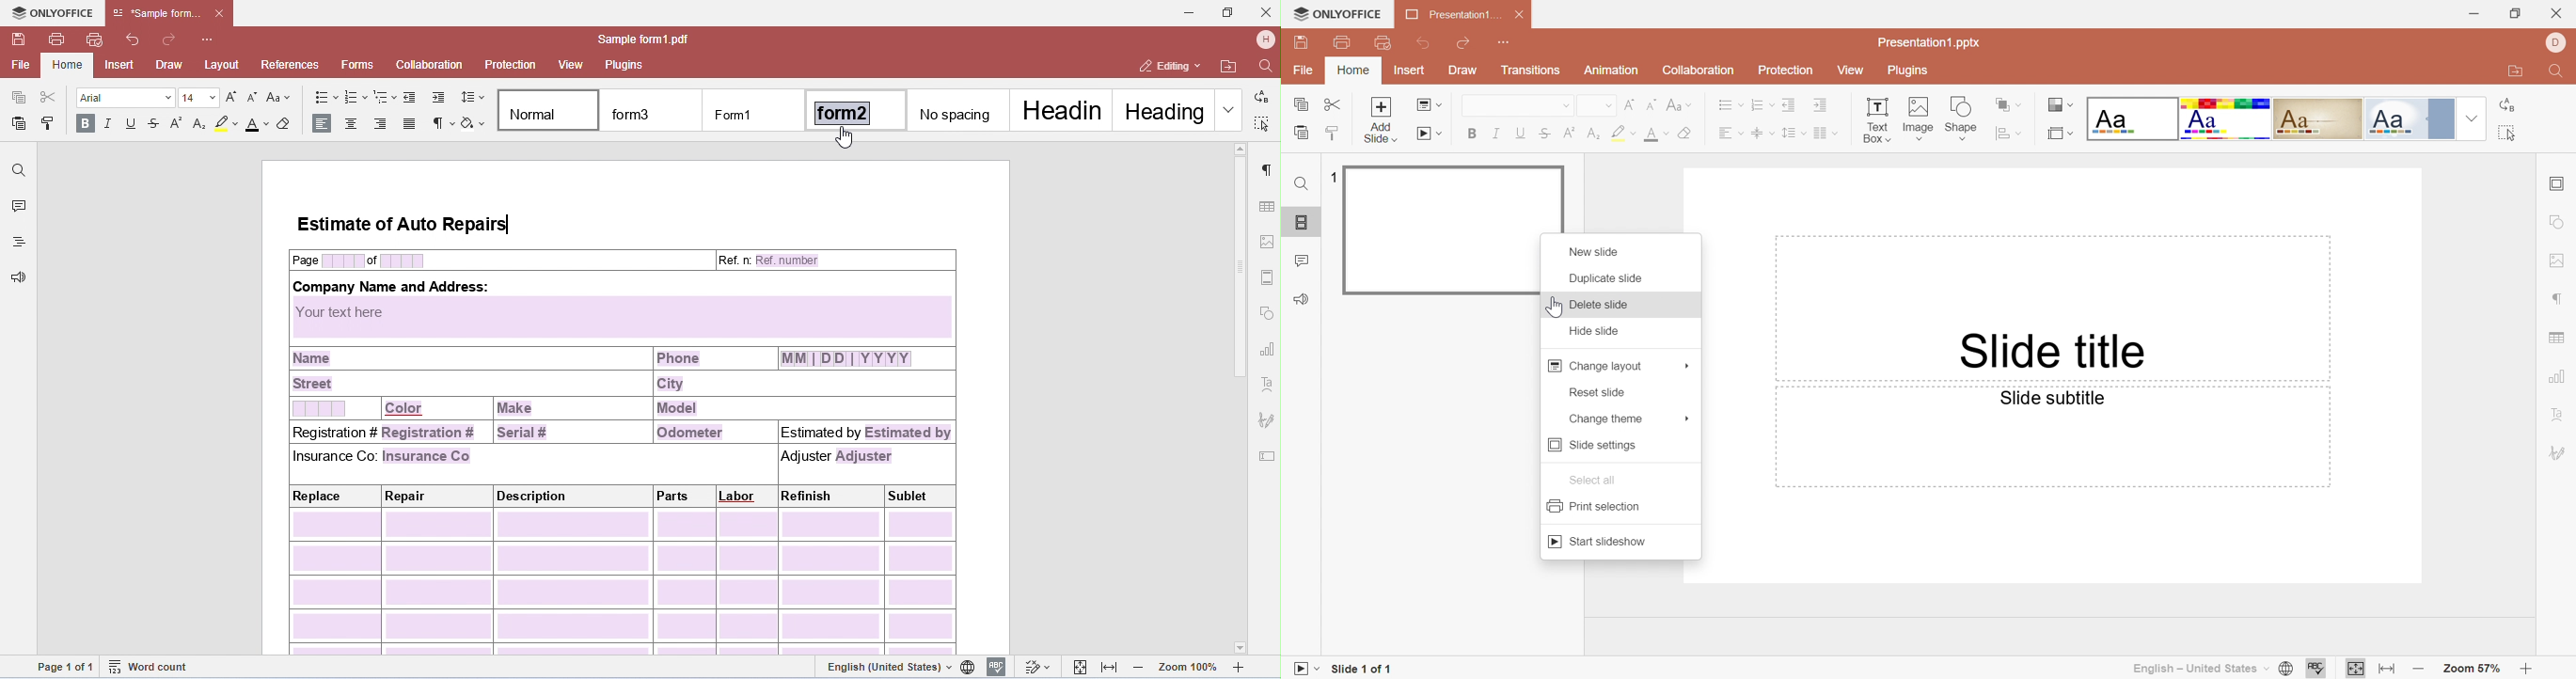  What do you see at coordinates (2557, 333) in the screenshot?
I see `Table settings` at bounding box center [2557, 333].